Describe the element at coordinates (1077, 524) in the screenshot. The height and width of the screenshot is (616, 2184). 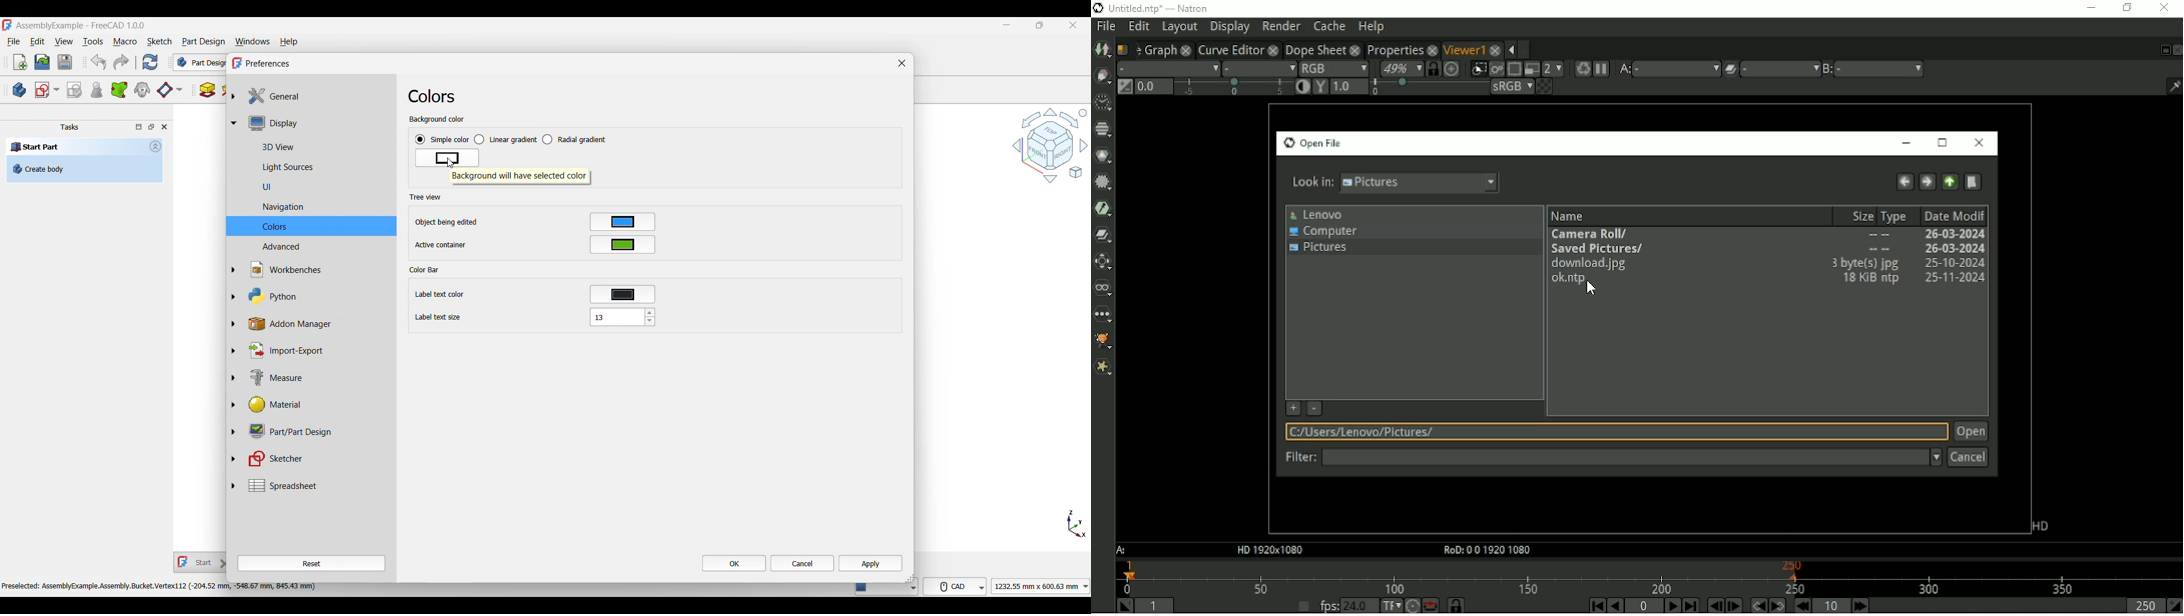
I see `Axis navigation` at that location.